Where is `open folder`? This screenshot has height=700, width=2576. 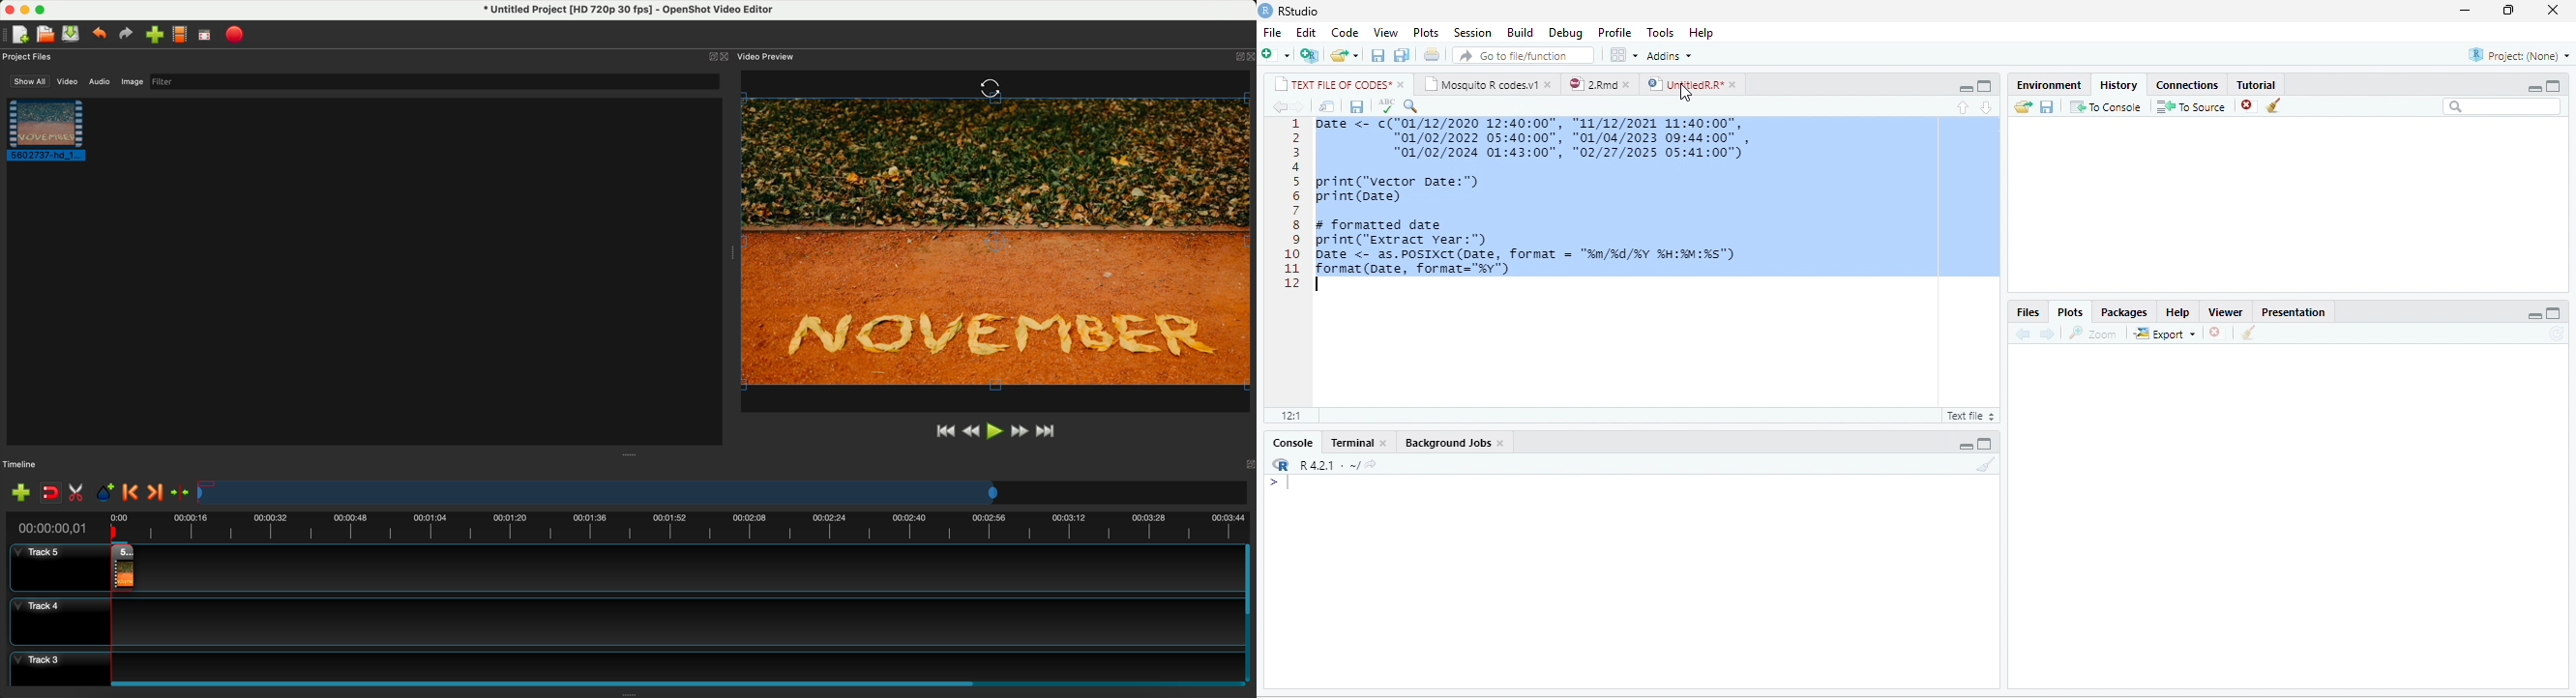
open folder is located at coordinates (2024, 106).